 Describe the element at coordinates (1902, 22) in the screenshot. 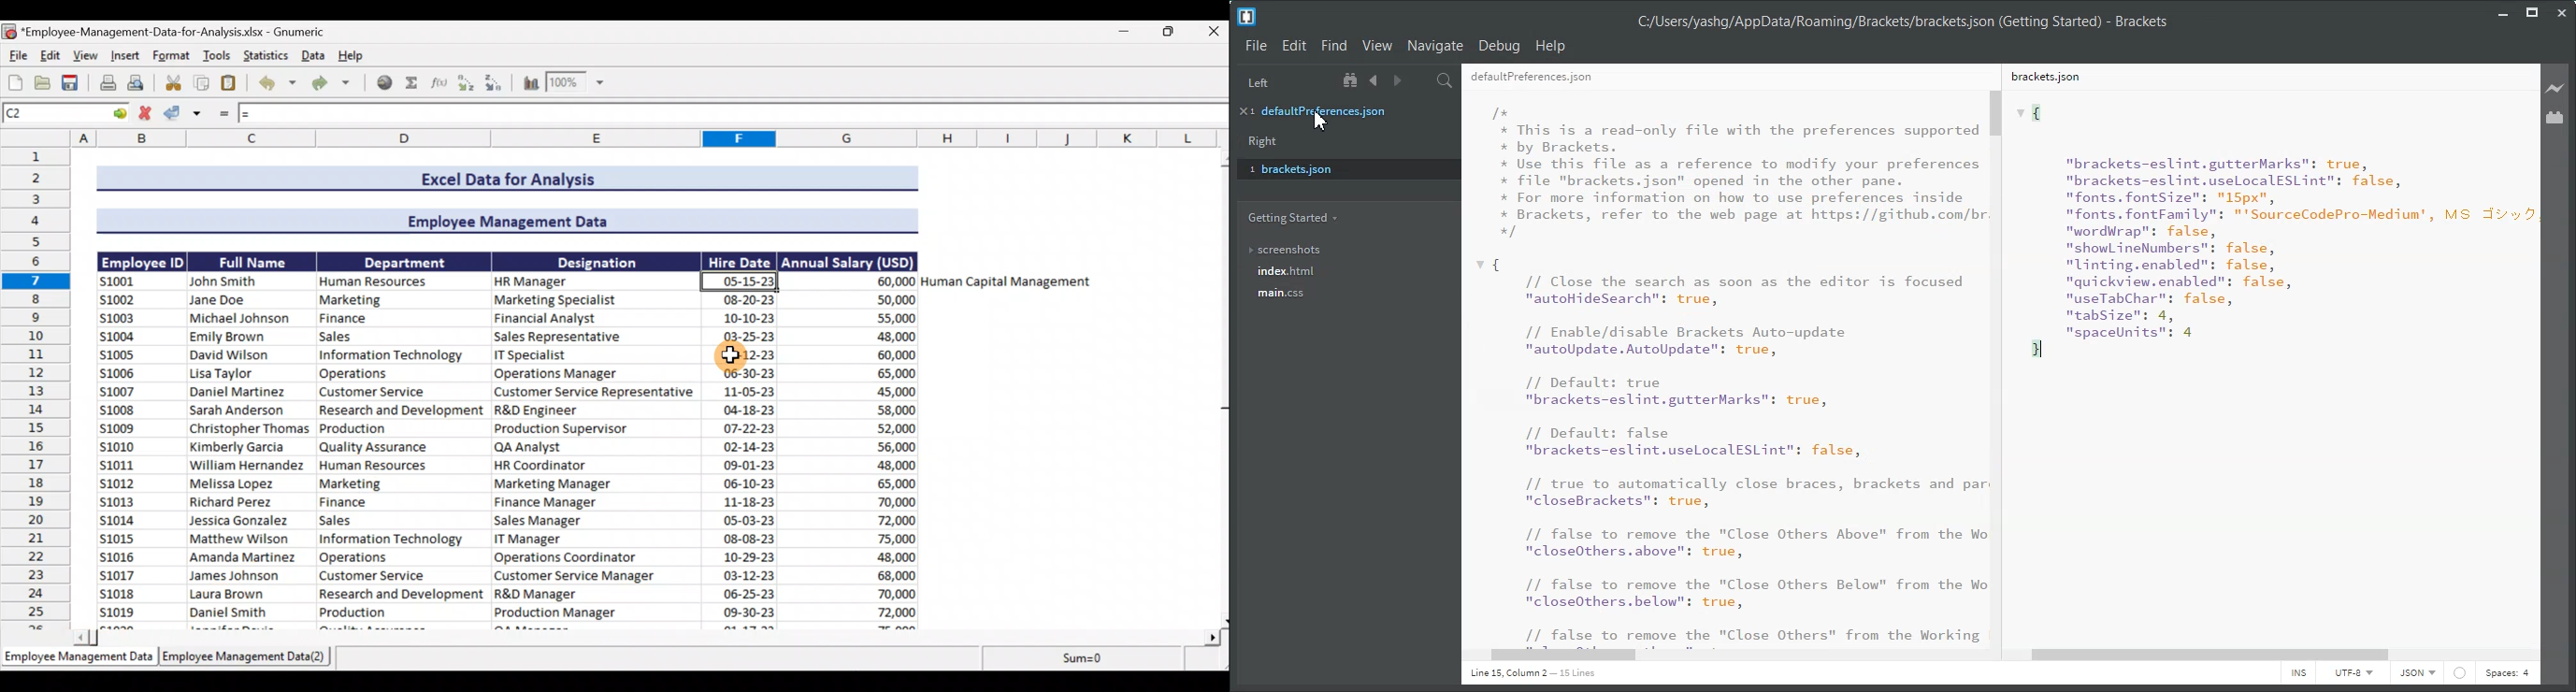

I see `Text` at that location.